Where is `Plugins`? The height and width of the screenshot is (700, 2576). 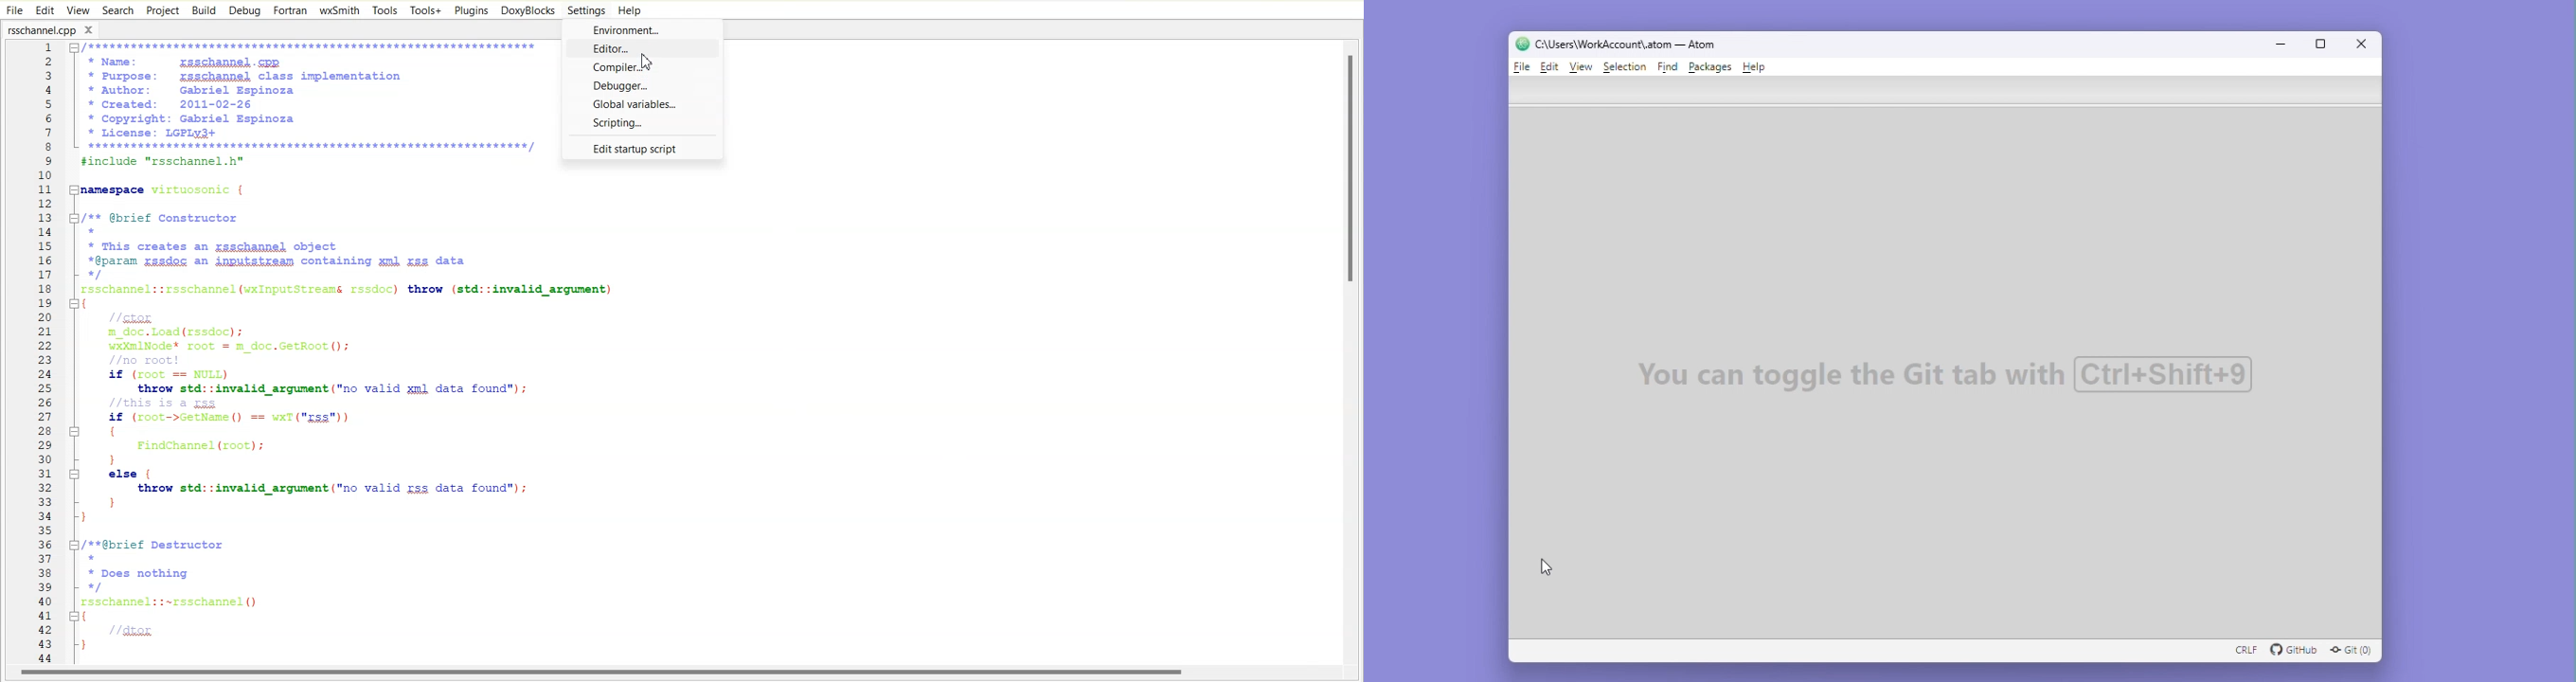 Plugins is located at coordinates (470, 10).